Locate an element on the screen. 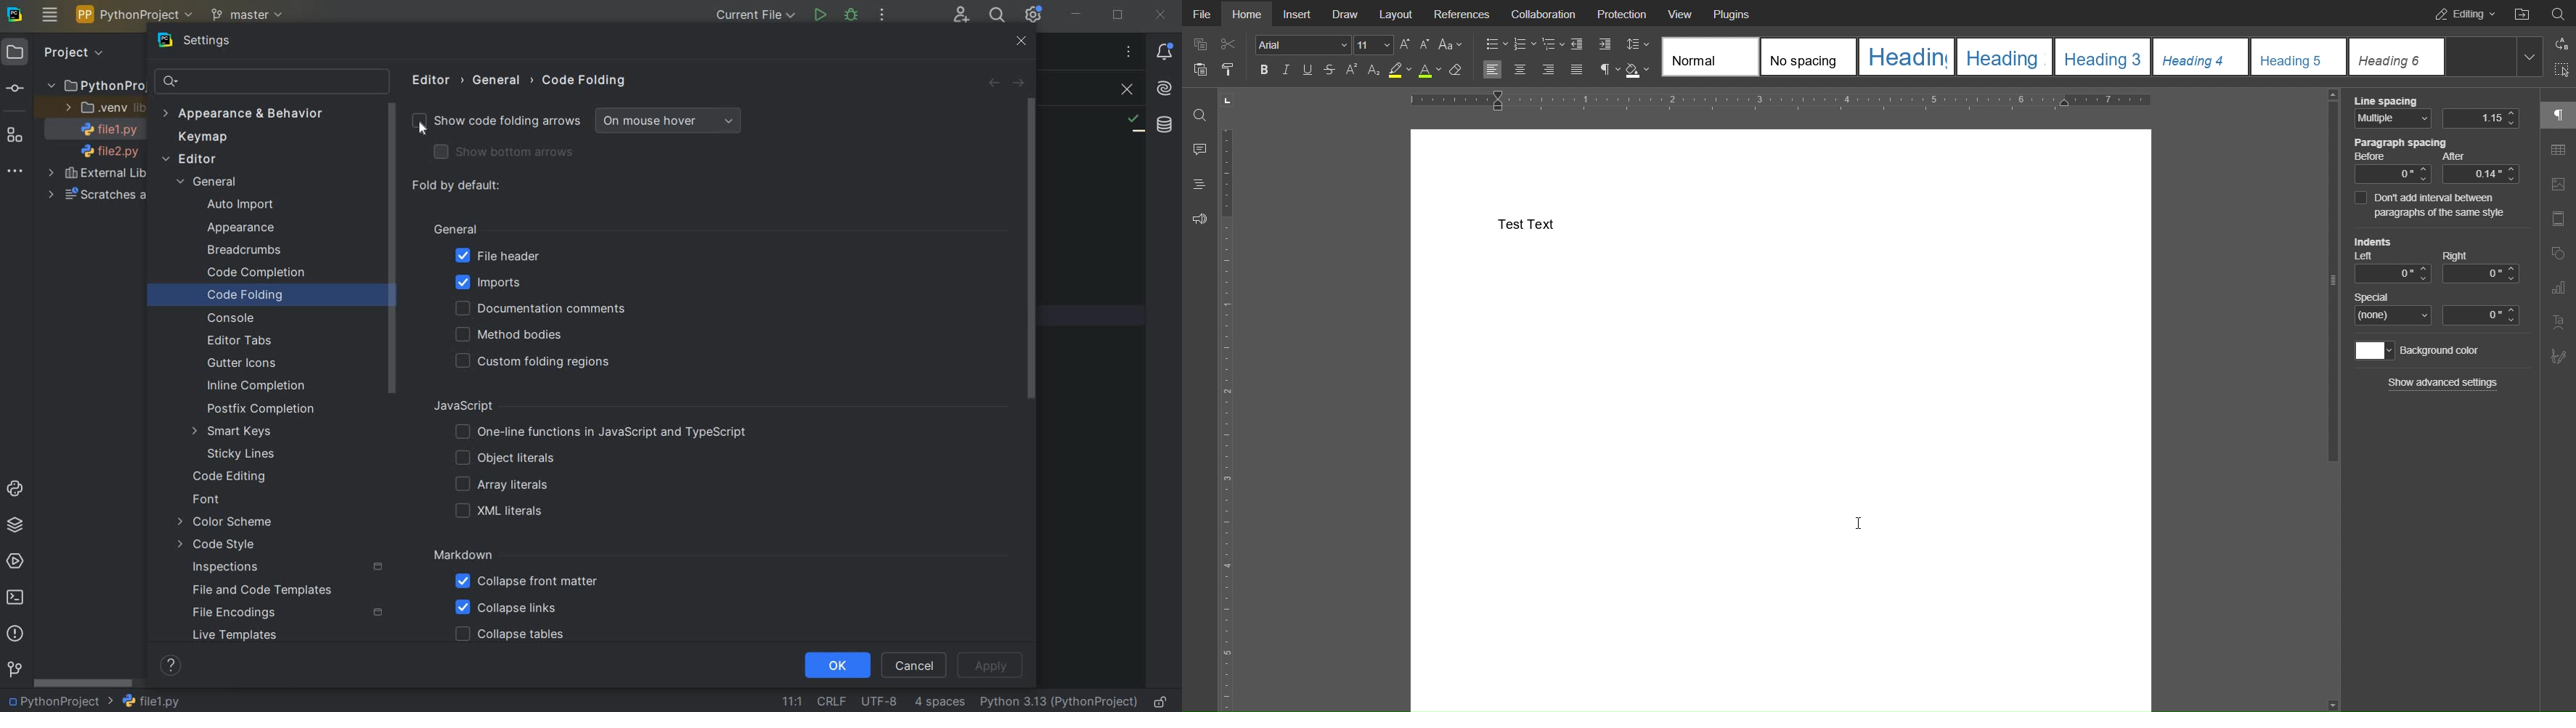 The image size is (2576, 728). CODE FOLDING is located at coordinates (262, 297).